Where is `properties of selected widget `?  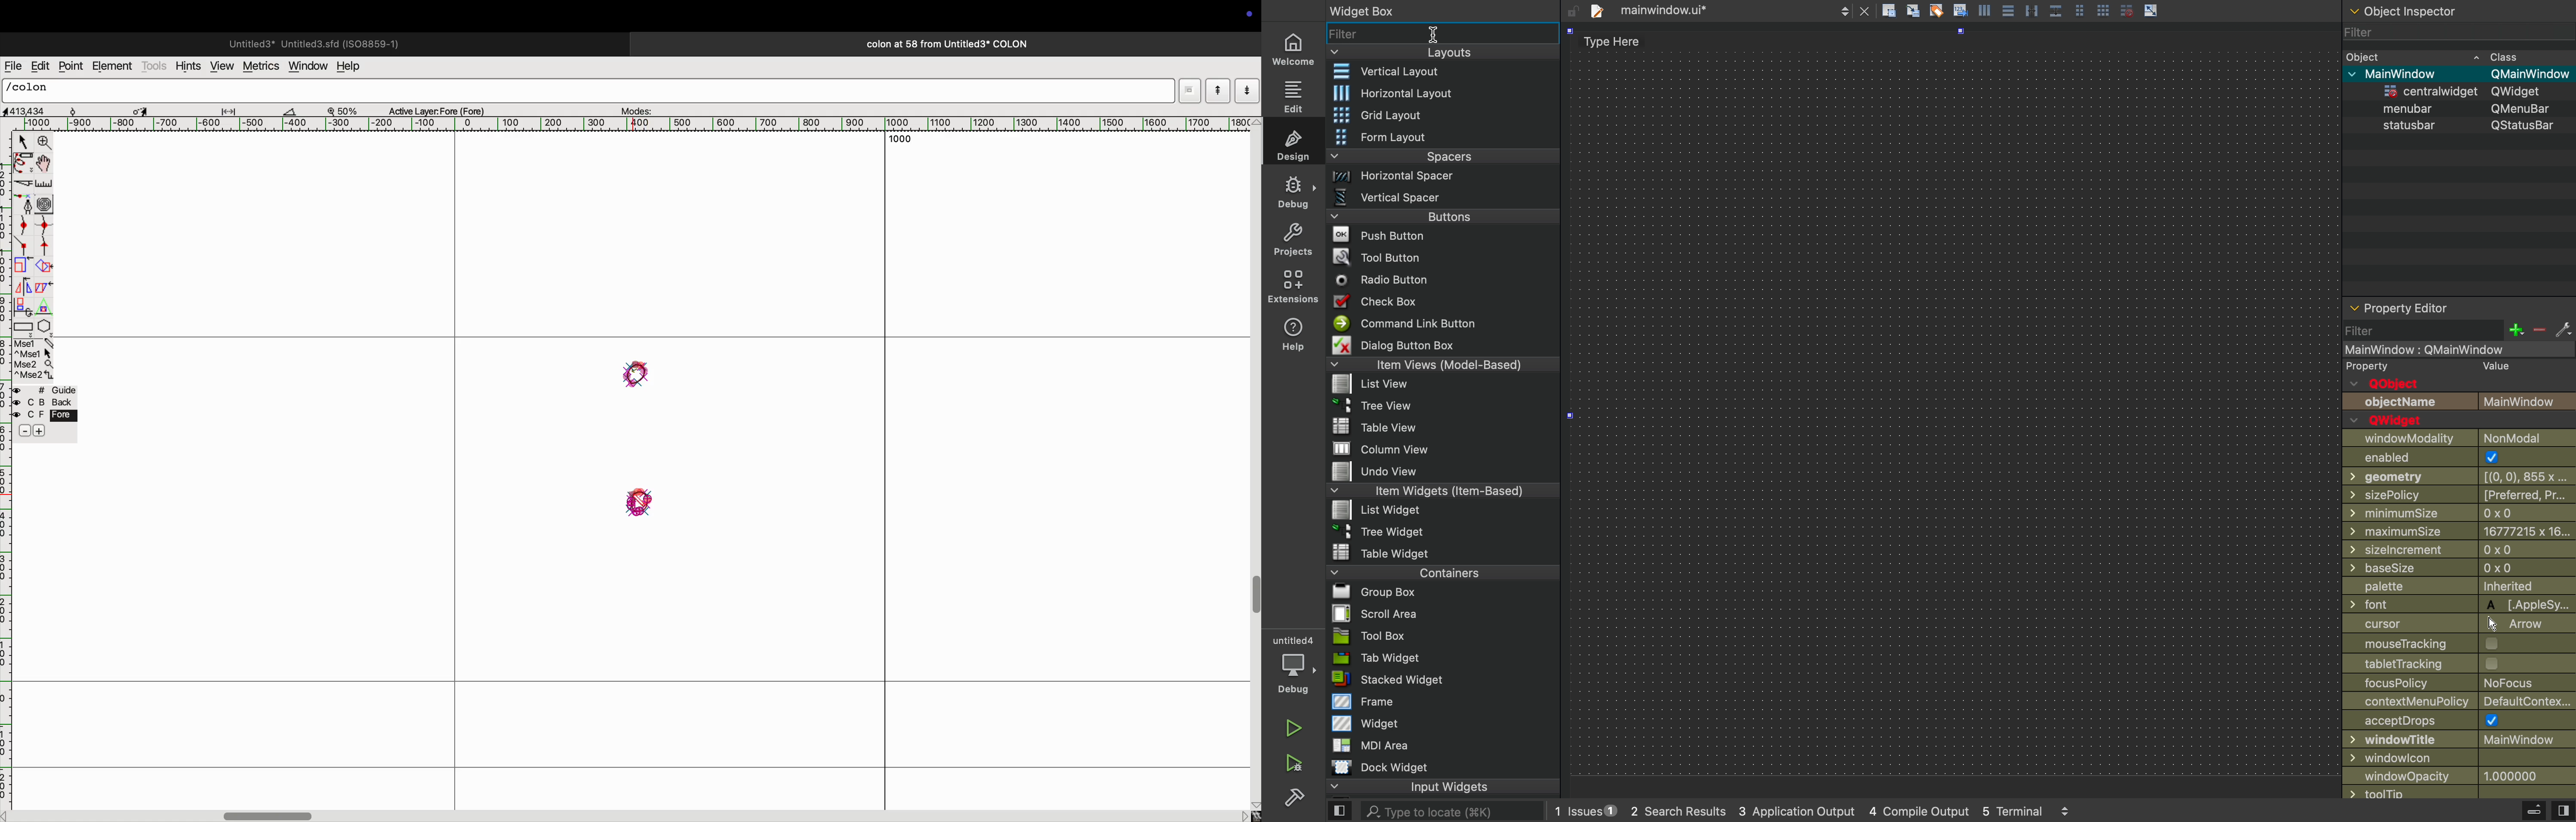 properties of selected widget  is located at coordinates (2458, 307).